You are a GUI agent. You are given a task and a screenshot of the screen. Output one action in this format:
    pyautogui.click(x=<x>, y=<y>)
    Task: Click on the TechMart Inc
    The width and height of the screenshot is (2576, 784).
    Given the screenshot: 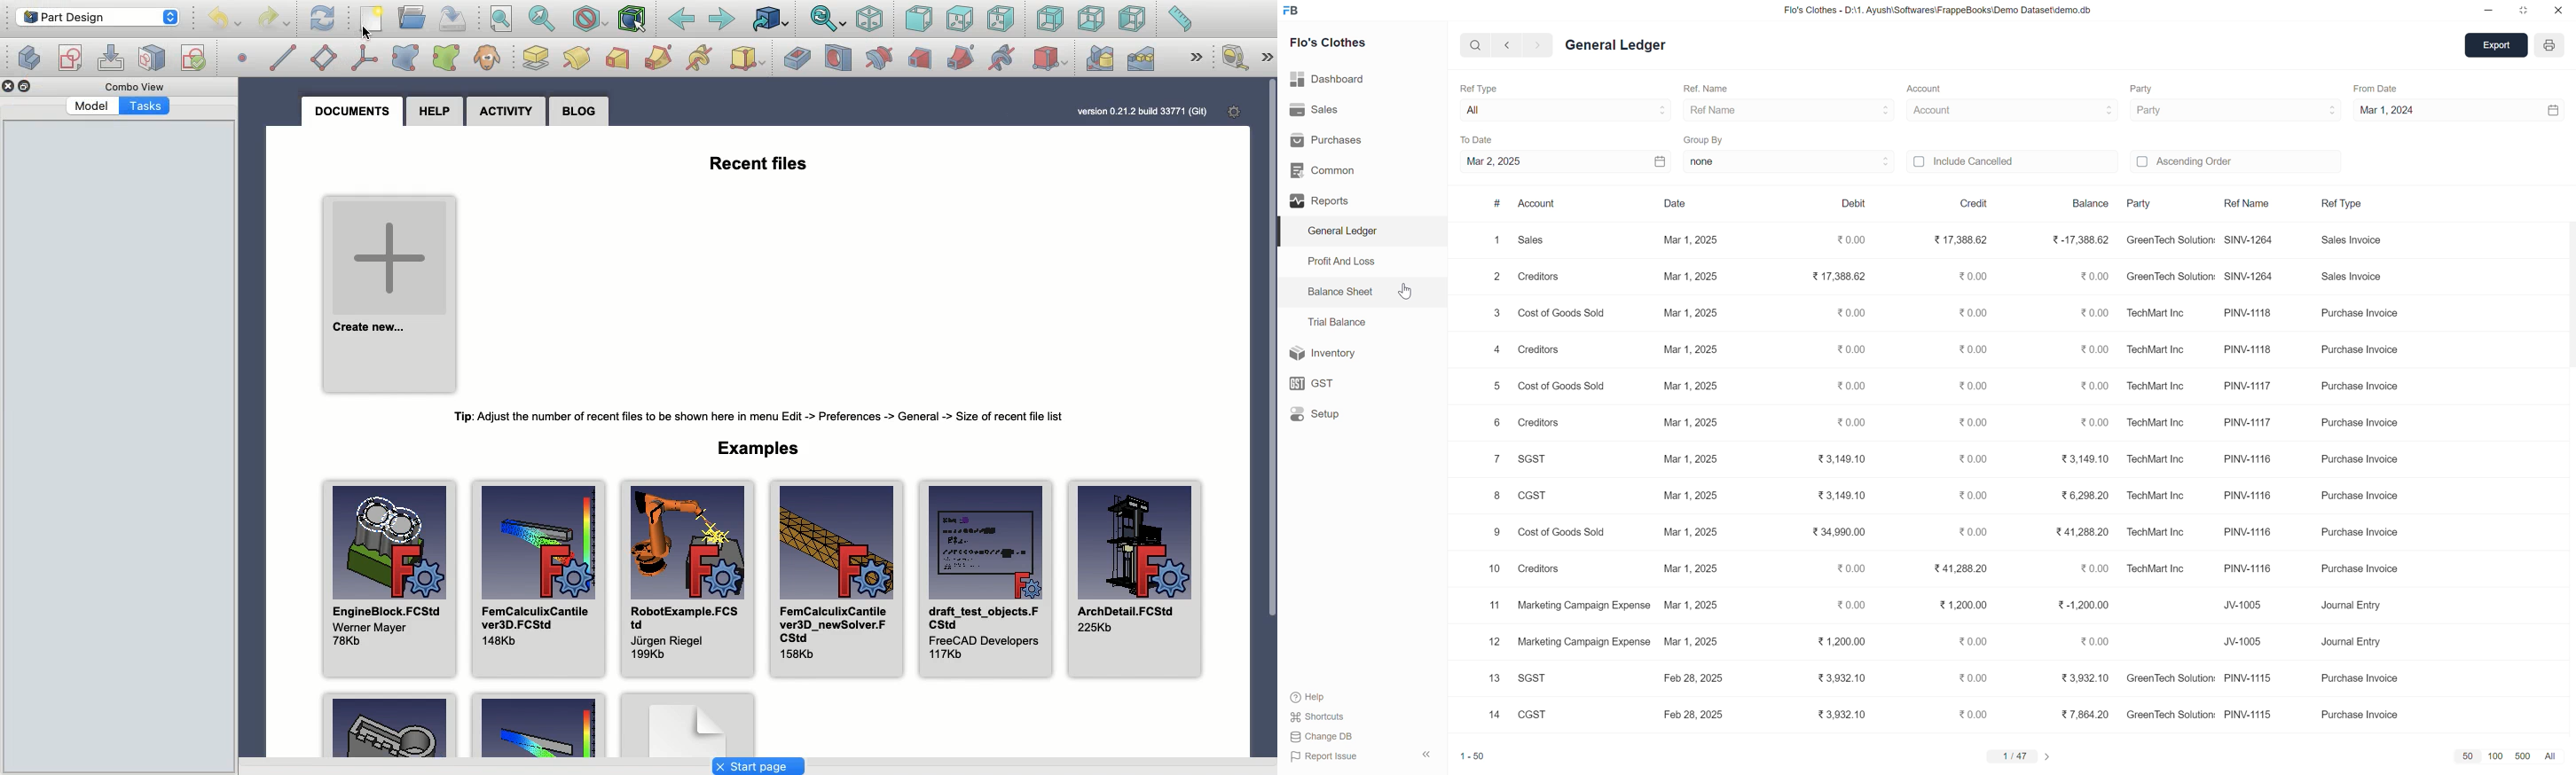 What is the action you would take?
    pyautogui.click(x=2155, y=422)
    